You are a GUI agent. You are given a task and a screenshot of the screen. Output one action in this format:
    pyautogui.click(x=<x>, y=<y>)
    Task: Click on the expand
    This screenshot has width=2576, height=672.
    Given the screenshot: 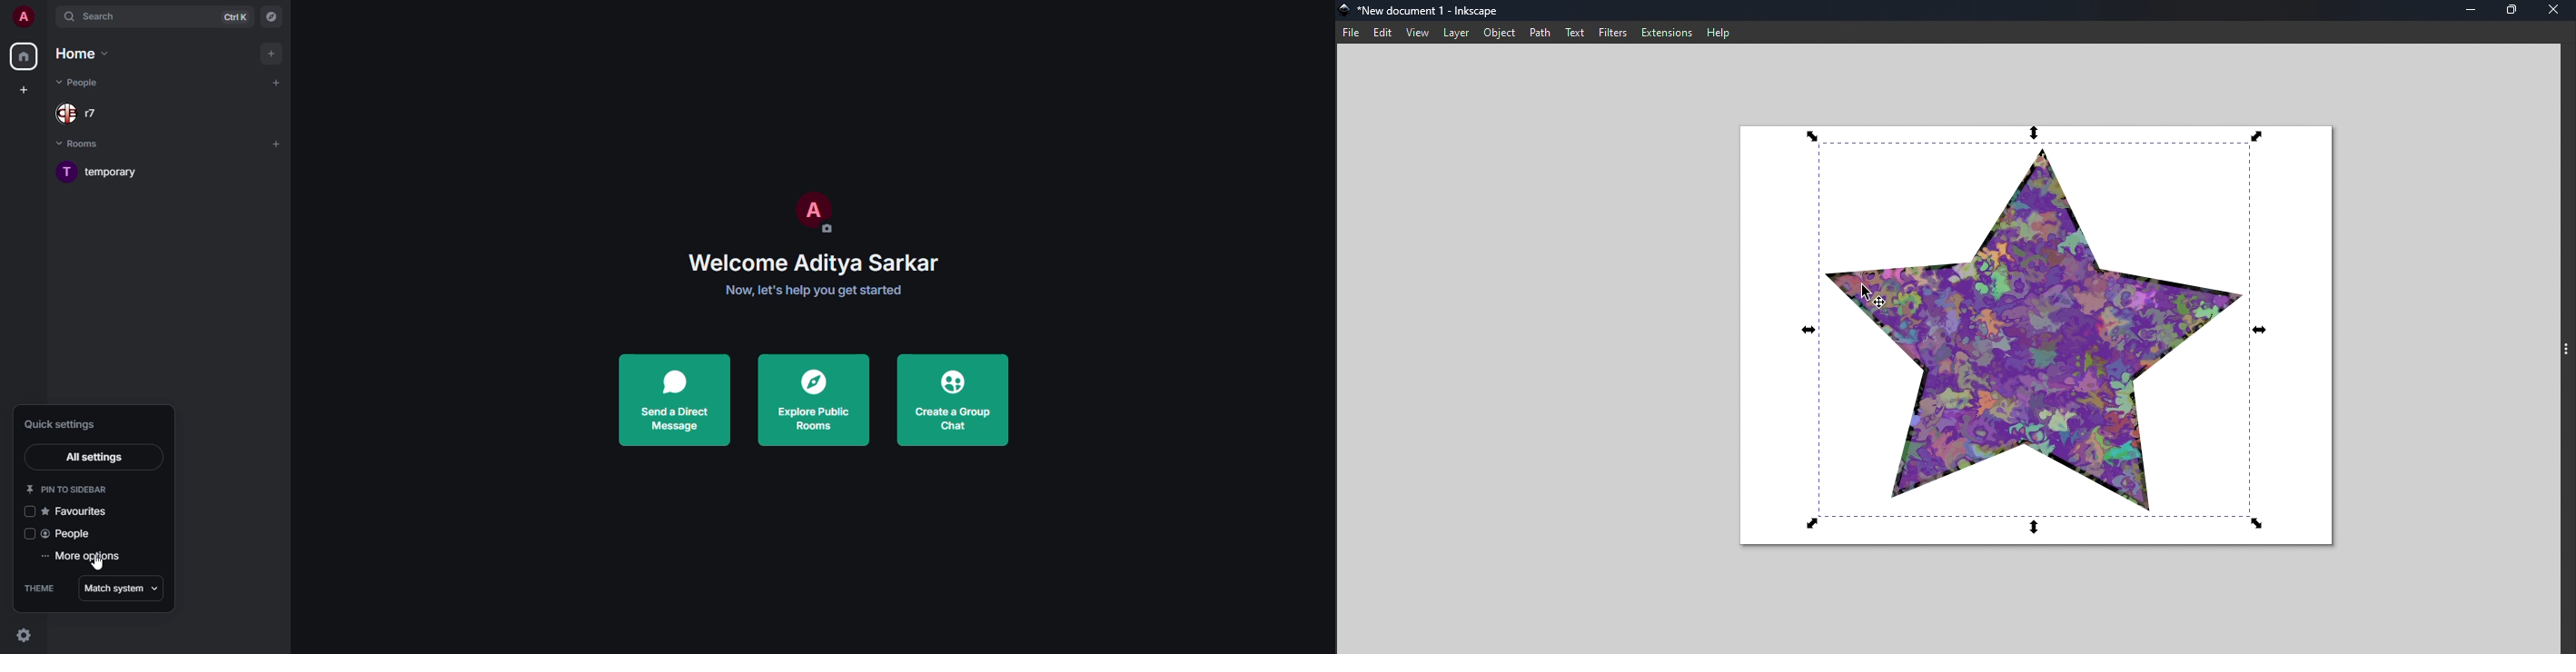 What is the action you would take?
    pyautogui.click(x=47, y=16)
    